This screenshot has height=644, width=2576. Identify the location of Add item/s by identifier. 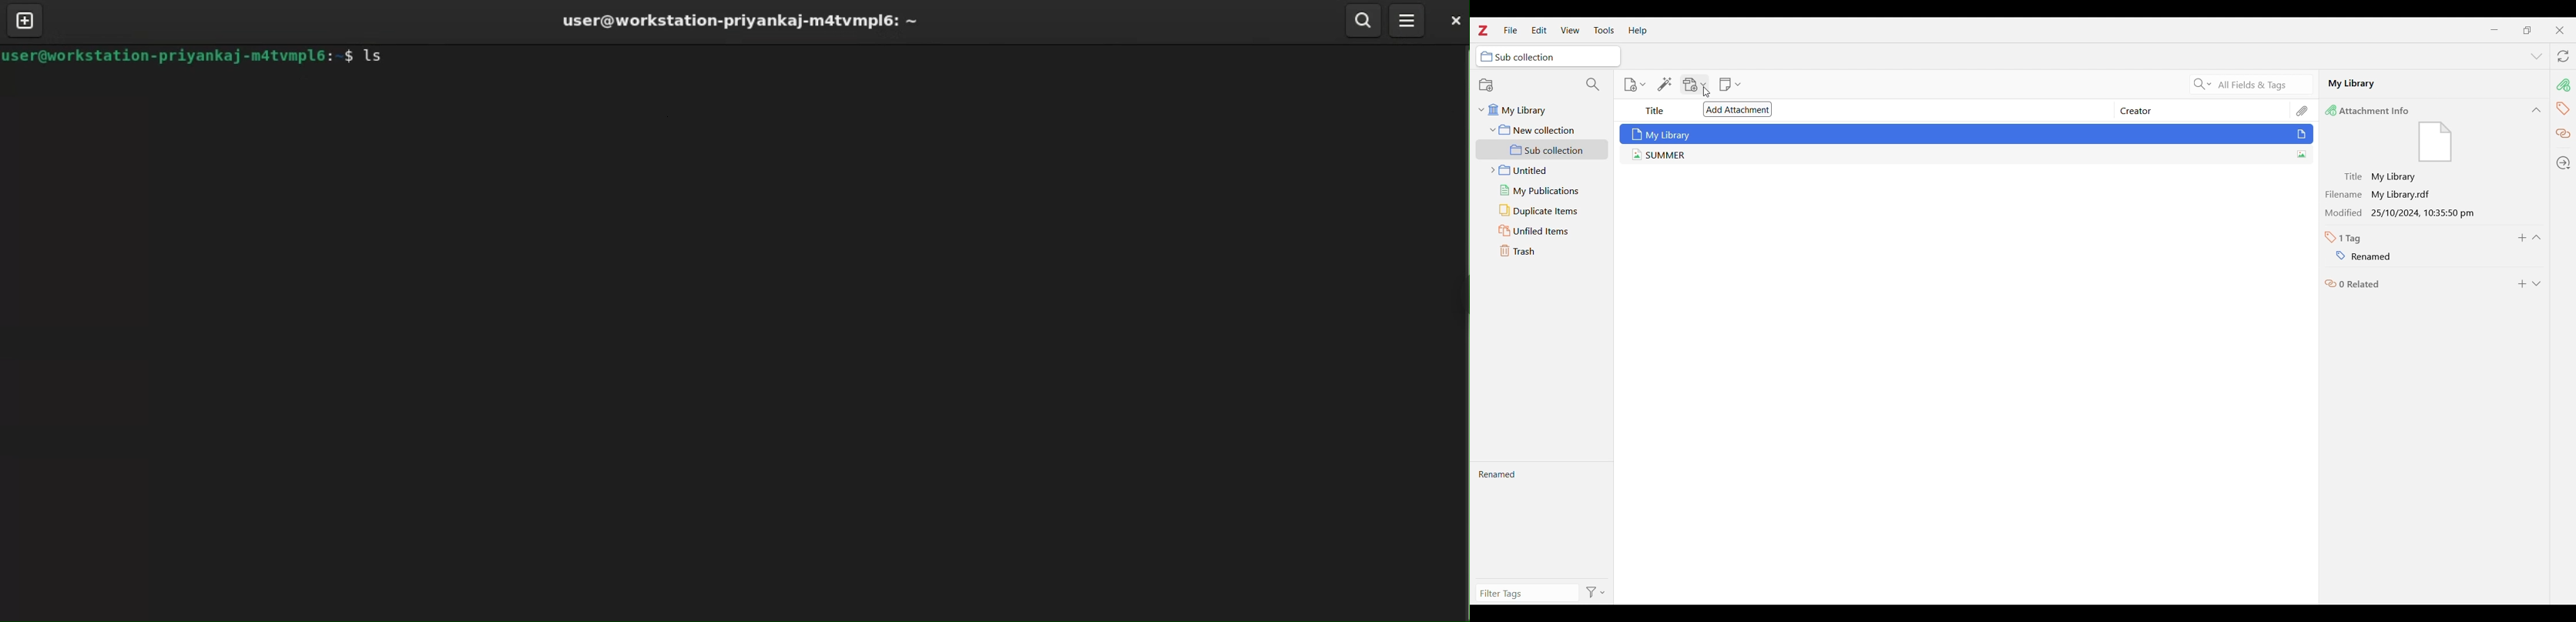
(1665, 84).